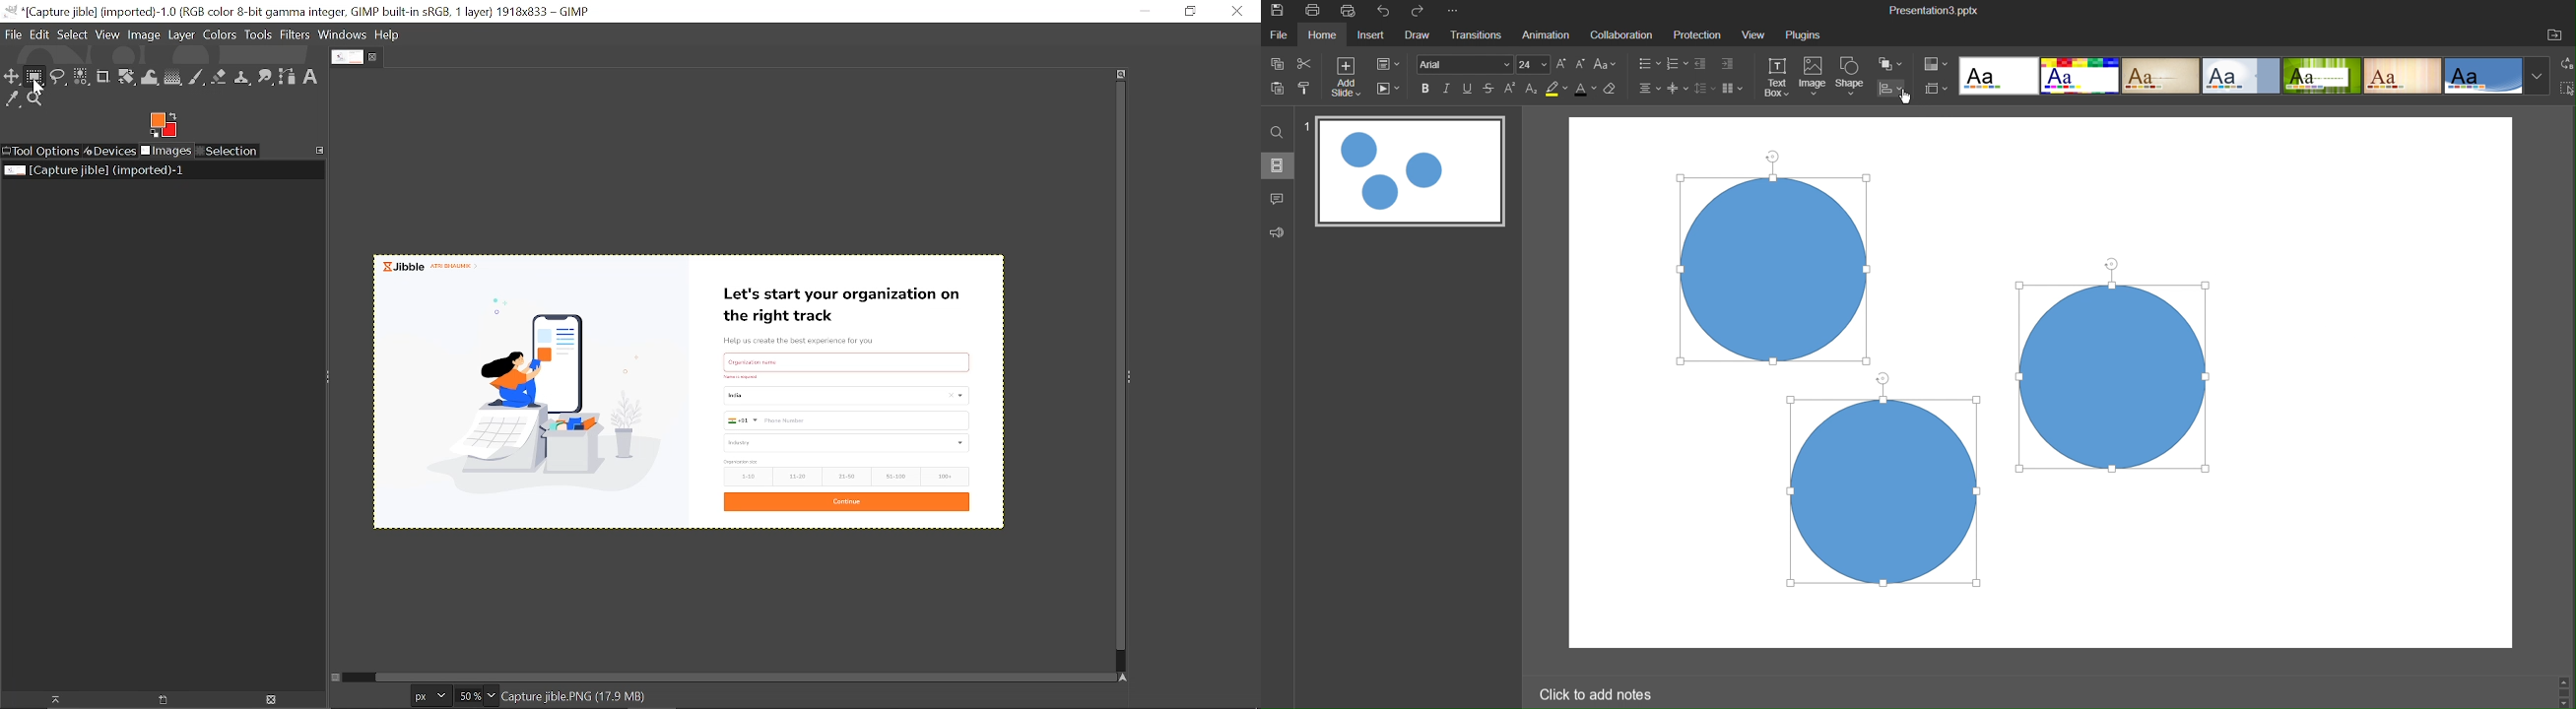 The width and height of the screenshot is (2576, 728). What do you see at coordinates (108, 34) in the screenshot?
I see `View` at bounding box center [108, 34].